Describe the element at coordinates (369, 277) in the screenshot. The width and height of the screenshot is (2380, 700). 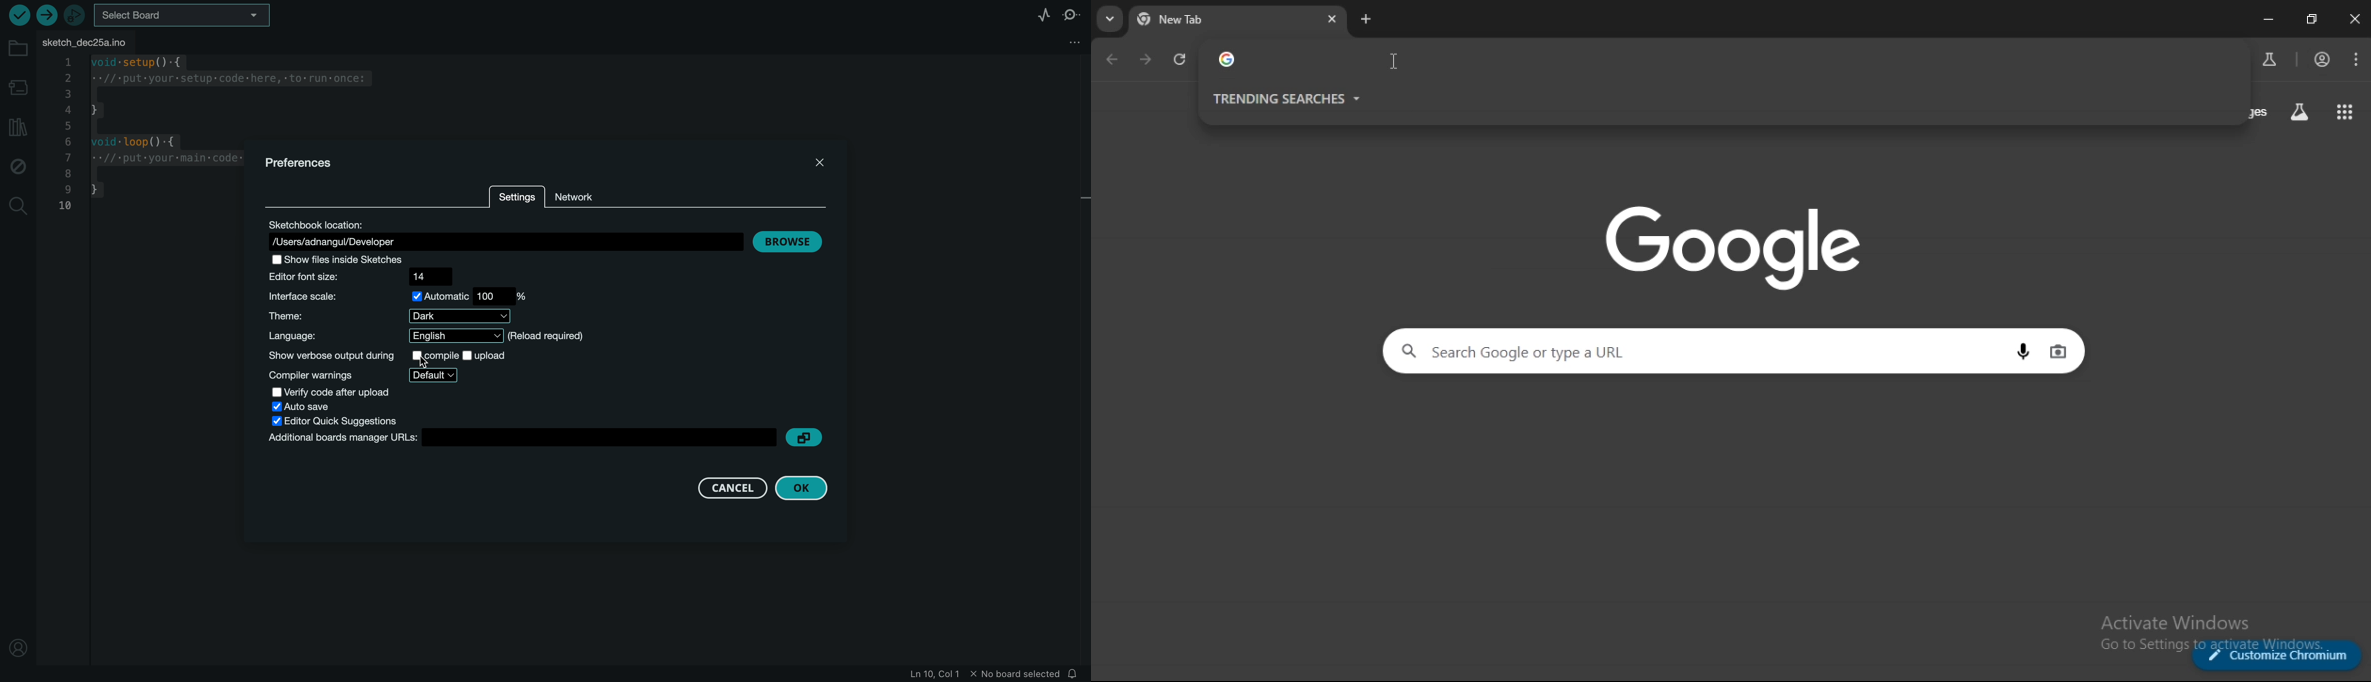
I see `font  size` at that location.